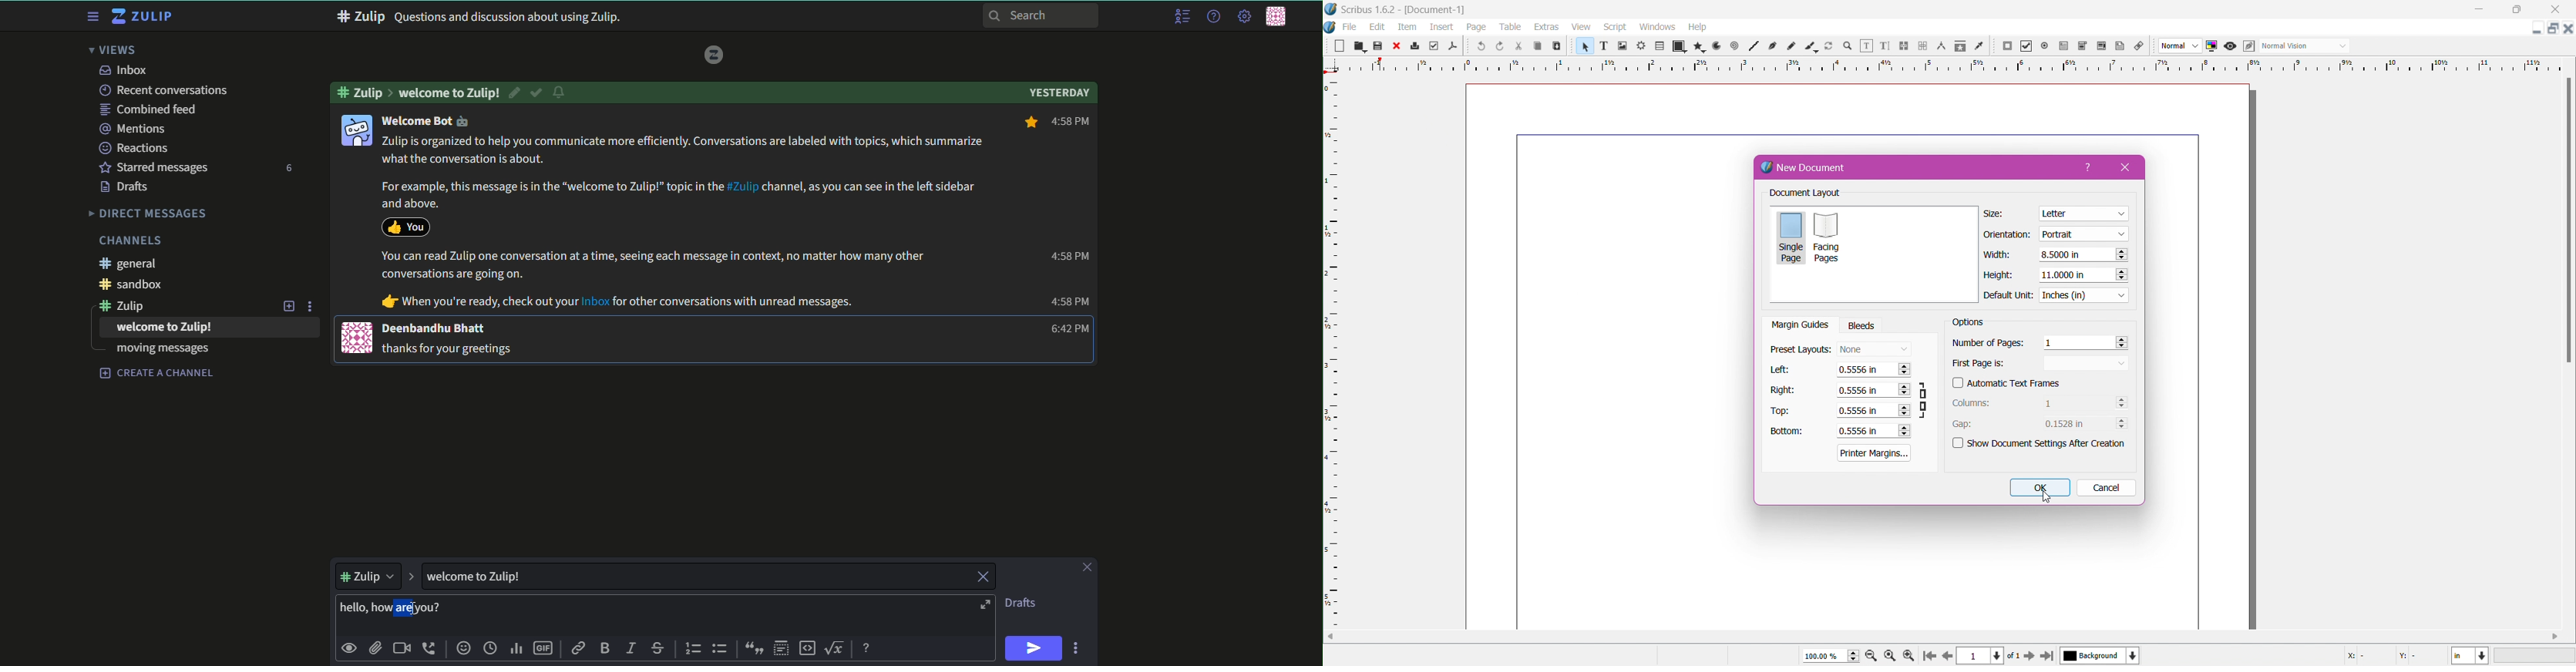 The height and width of the screenshot is (672, 2576). I want to click on icon, so click(2248, 46).